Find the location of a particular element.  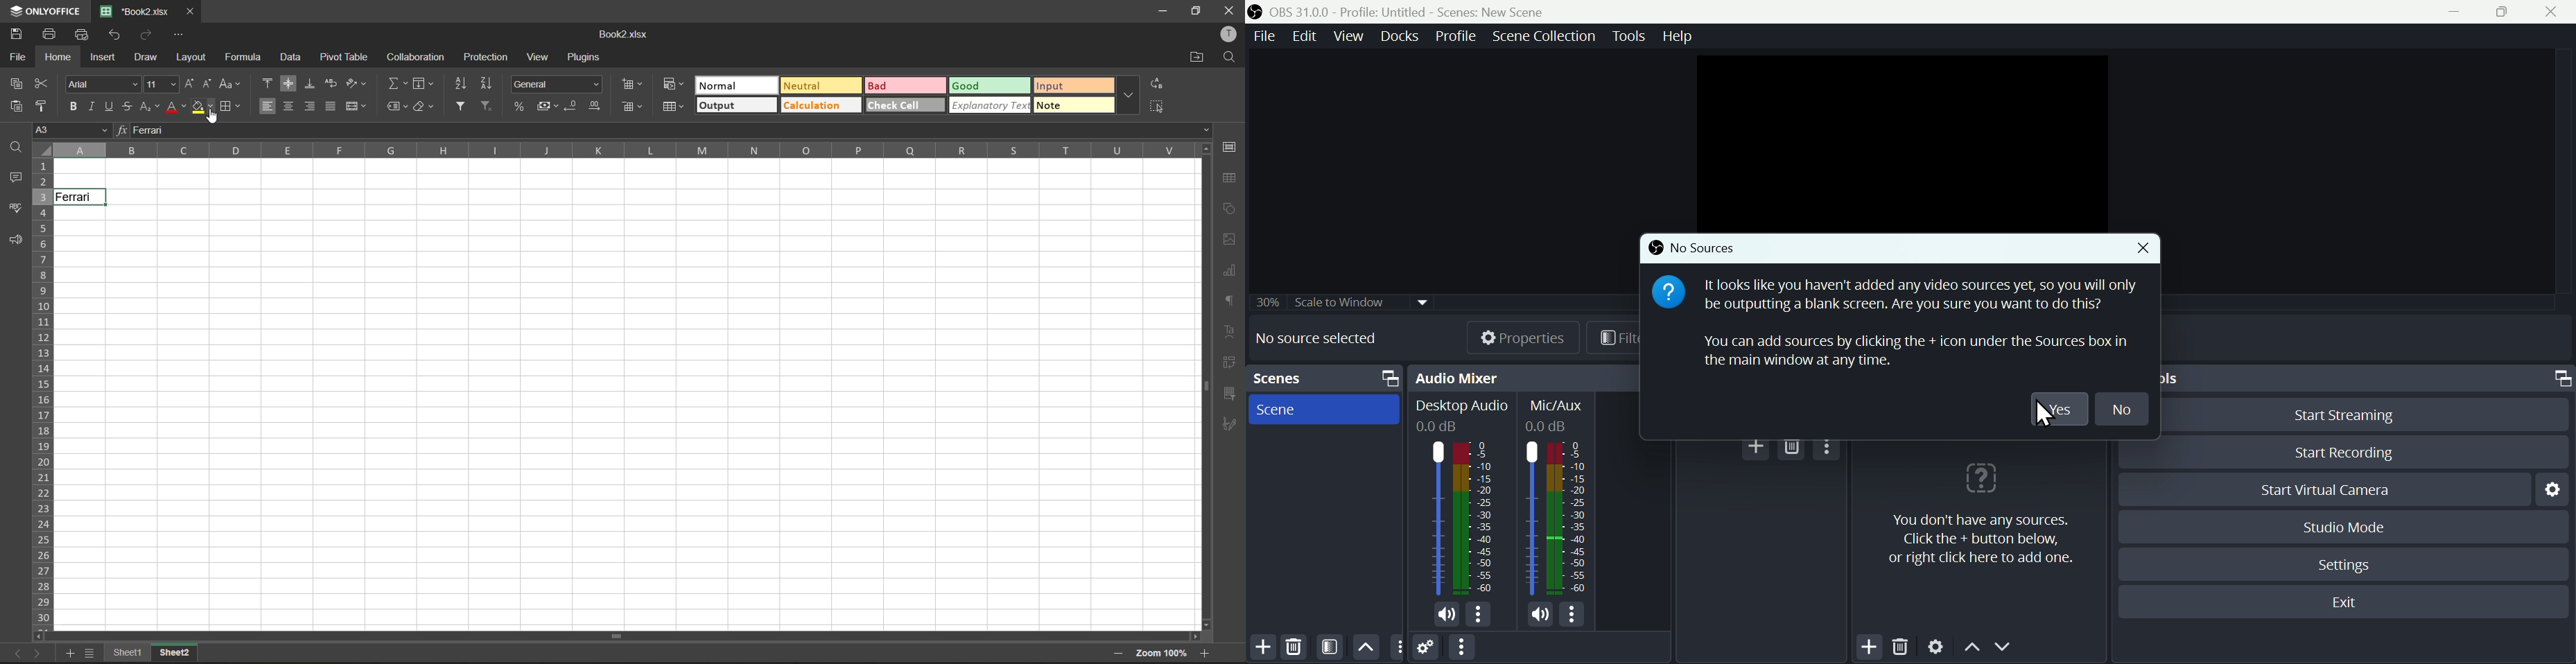

fields is located at coordinates (423, 84).